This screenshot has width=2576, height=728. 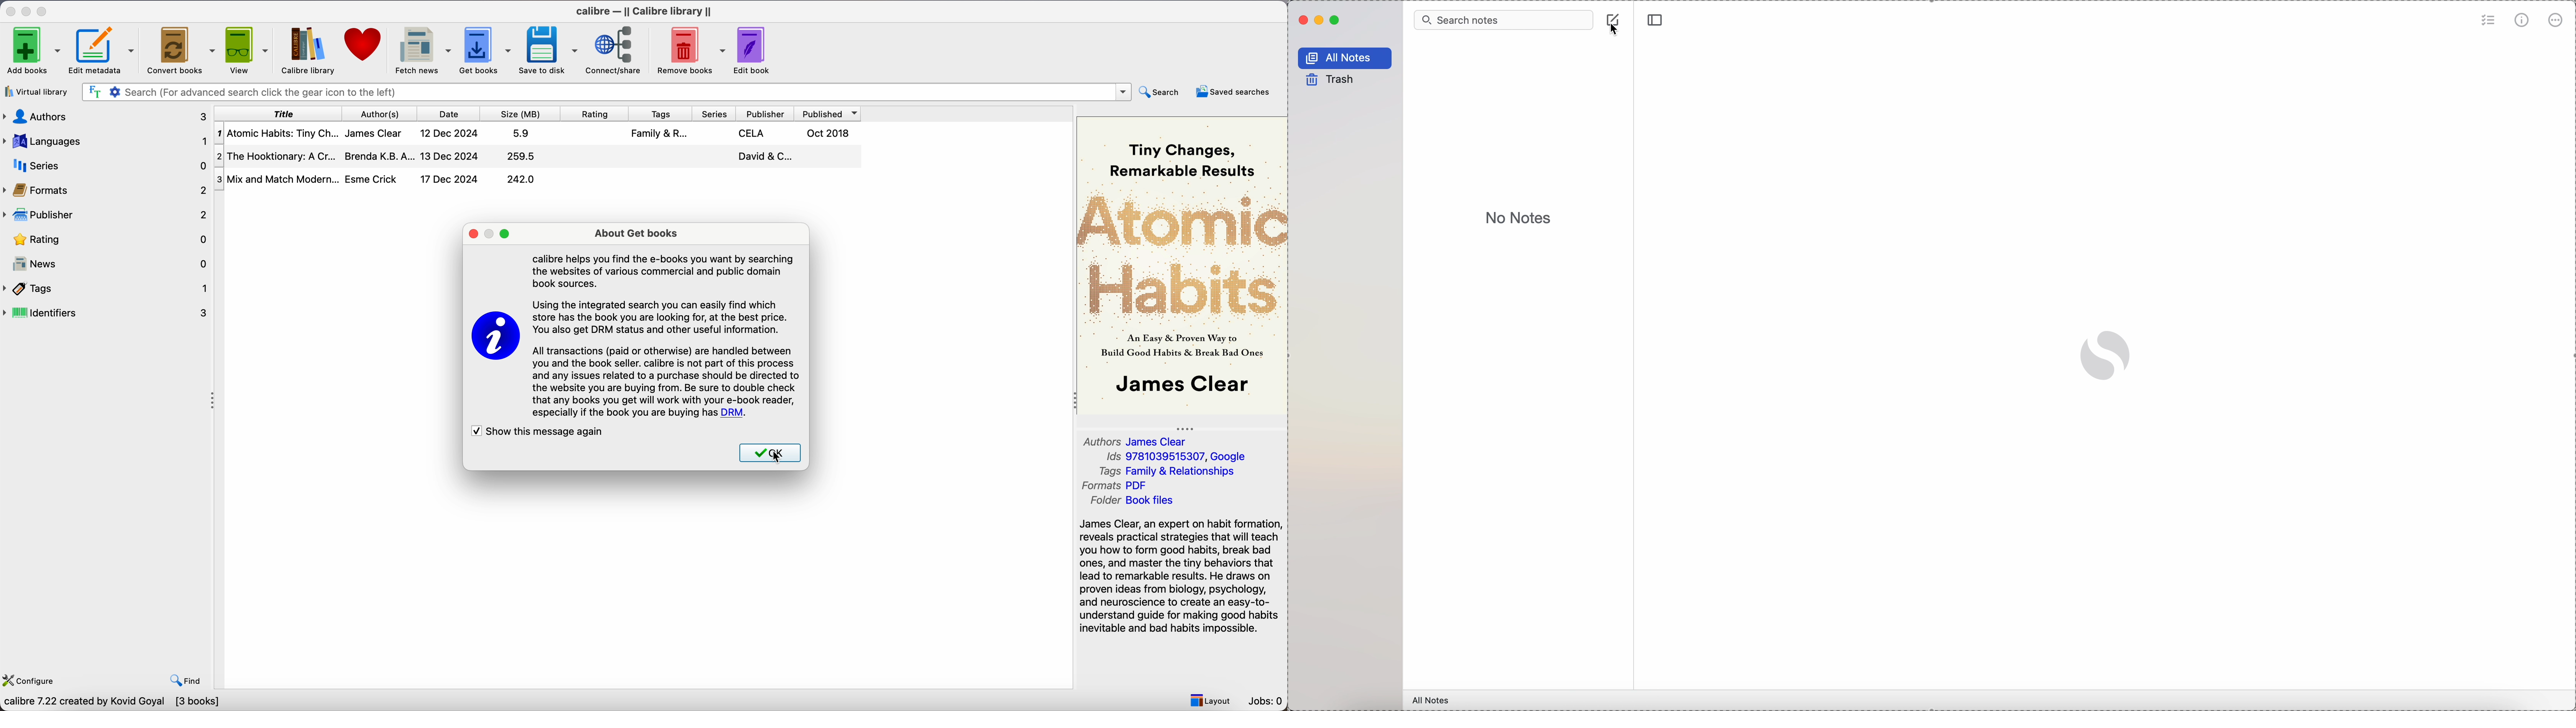 I want to click on create note, so click(x=1614, y=18).